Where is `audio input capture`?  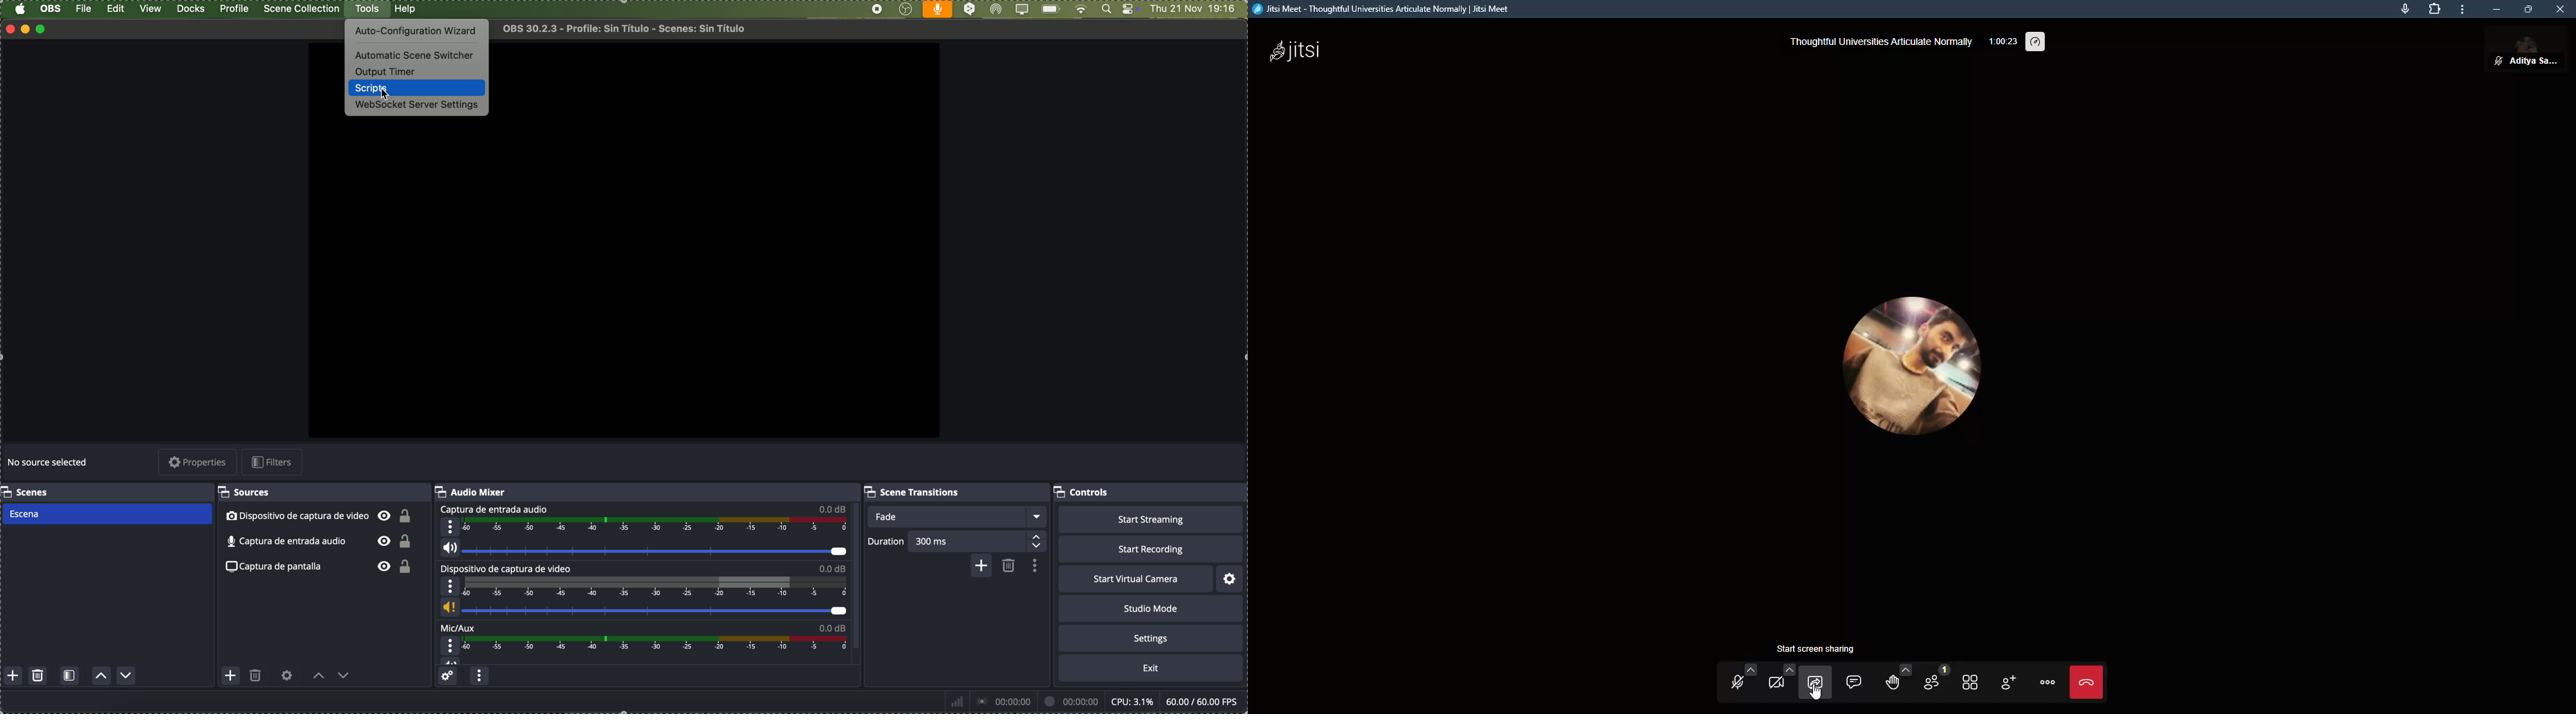 audio input capture is located at coordinates (318, 542).